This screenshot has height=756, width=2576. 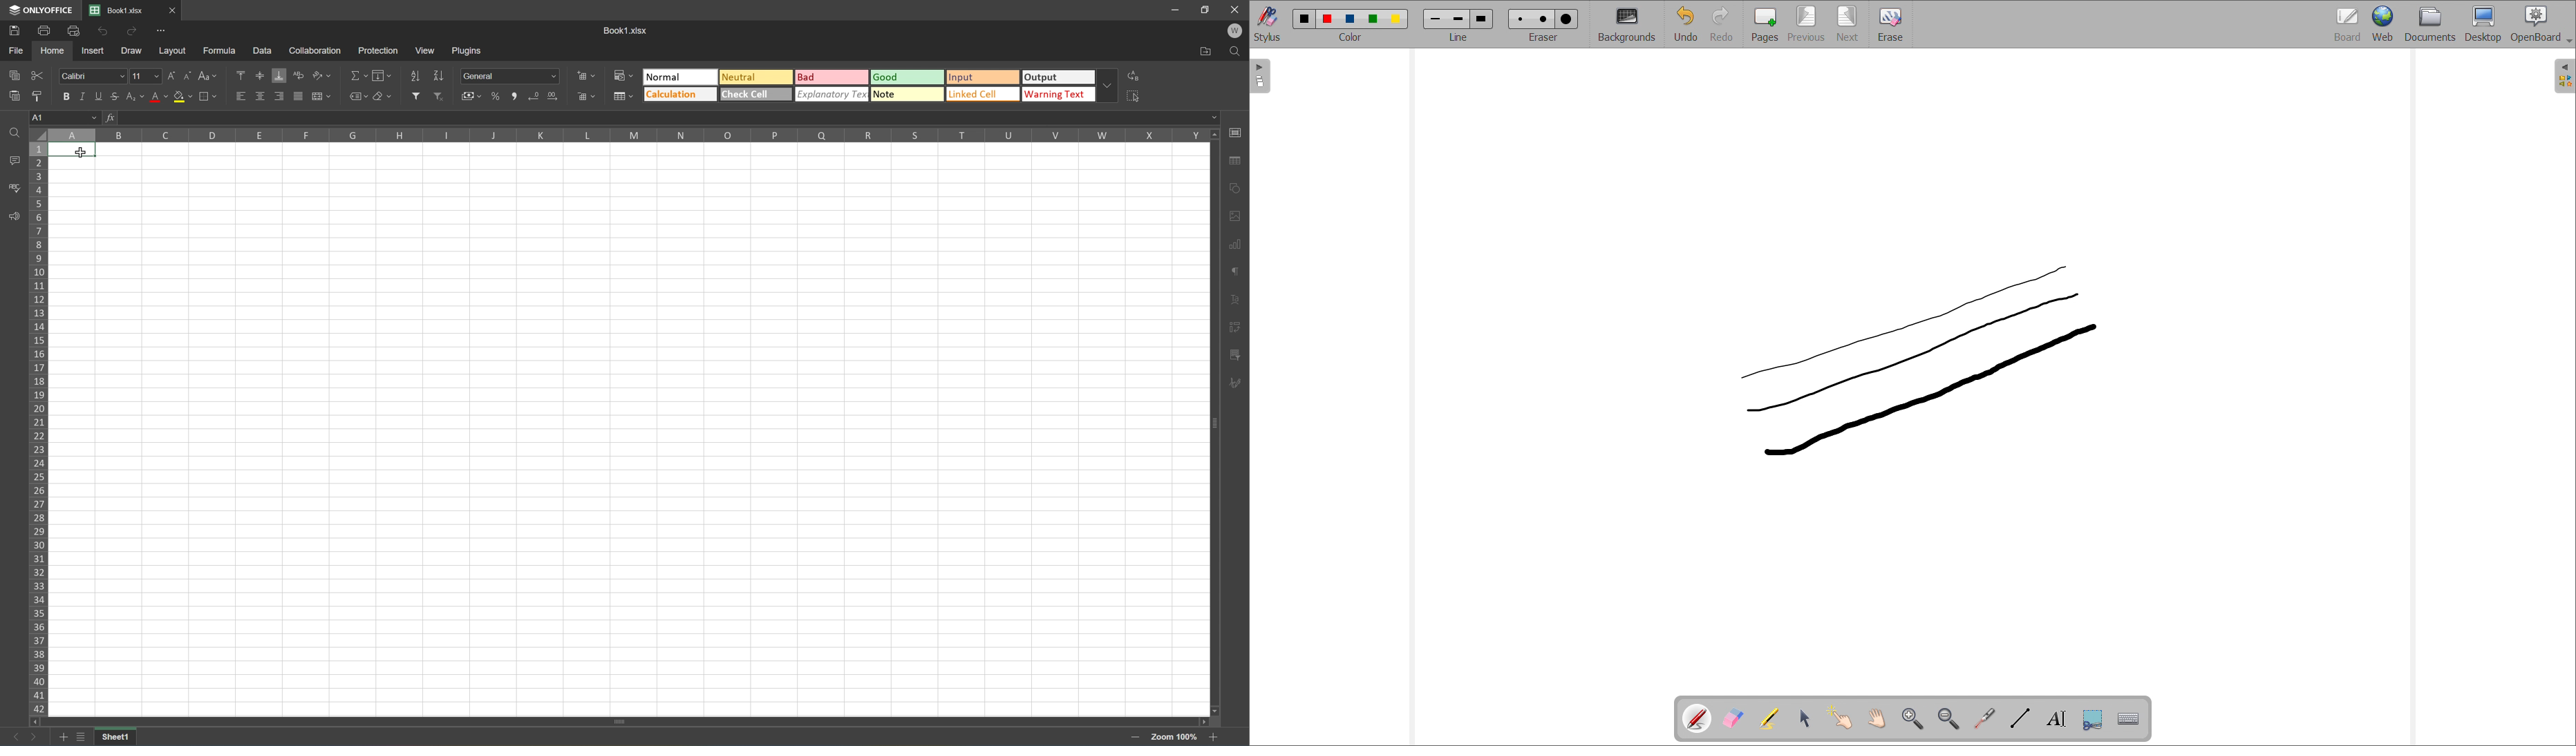 What do you see at coordinates (206, 76) in the screenshot?
I see `Change case` at bounding box center [206, 76].